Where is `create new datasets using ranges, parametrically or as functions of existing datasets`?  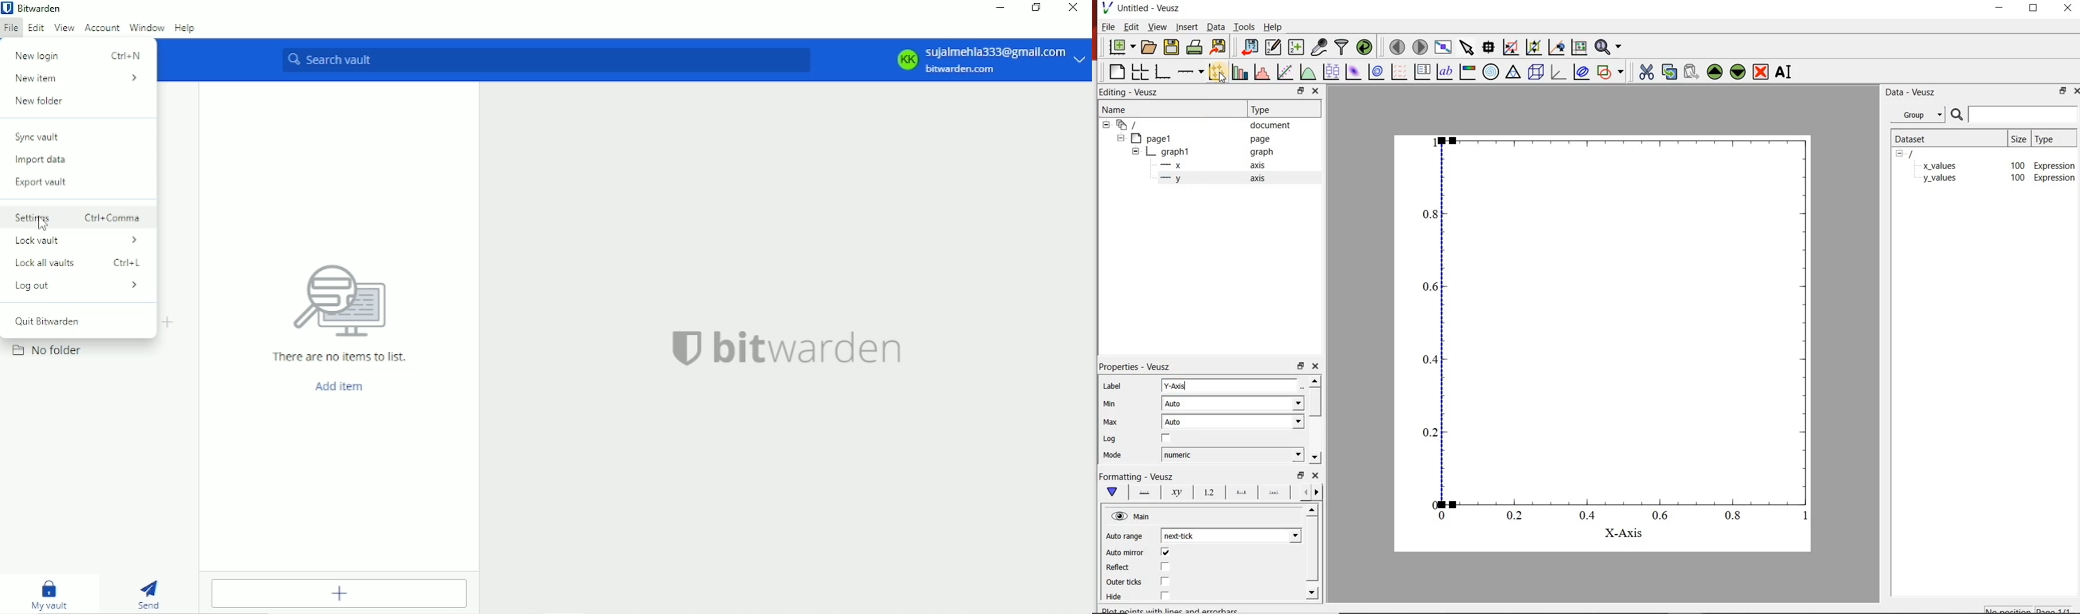 create new datasets using ranges, parametrically or as functions of existing datasets is located at coordinates (1298, 48).